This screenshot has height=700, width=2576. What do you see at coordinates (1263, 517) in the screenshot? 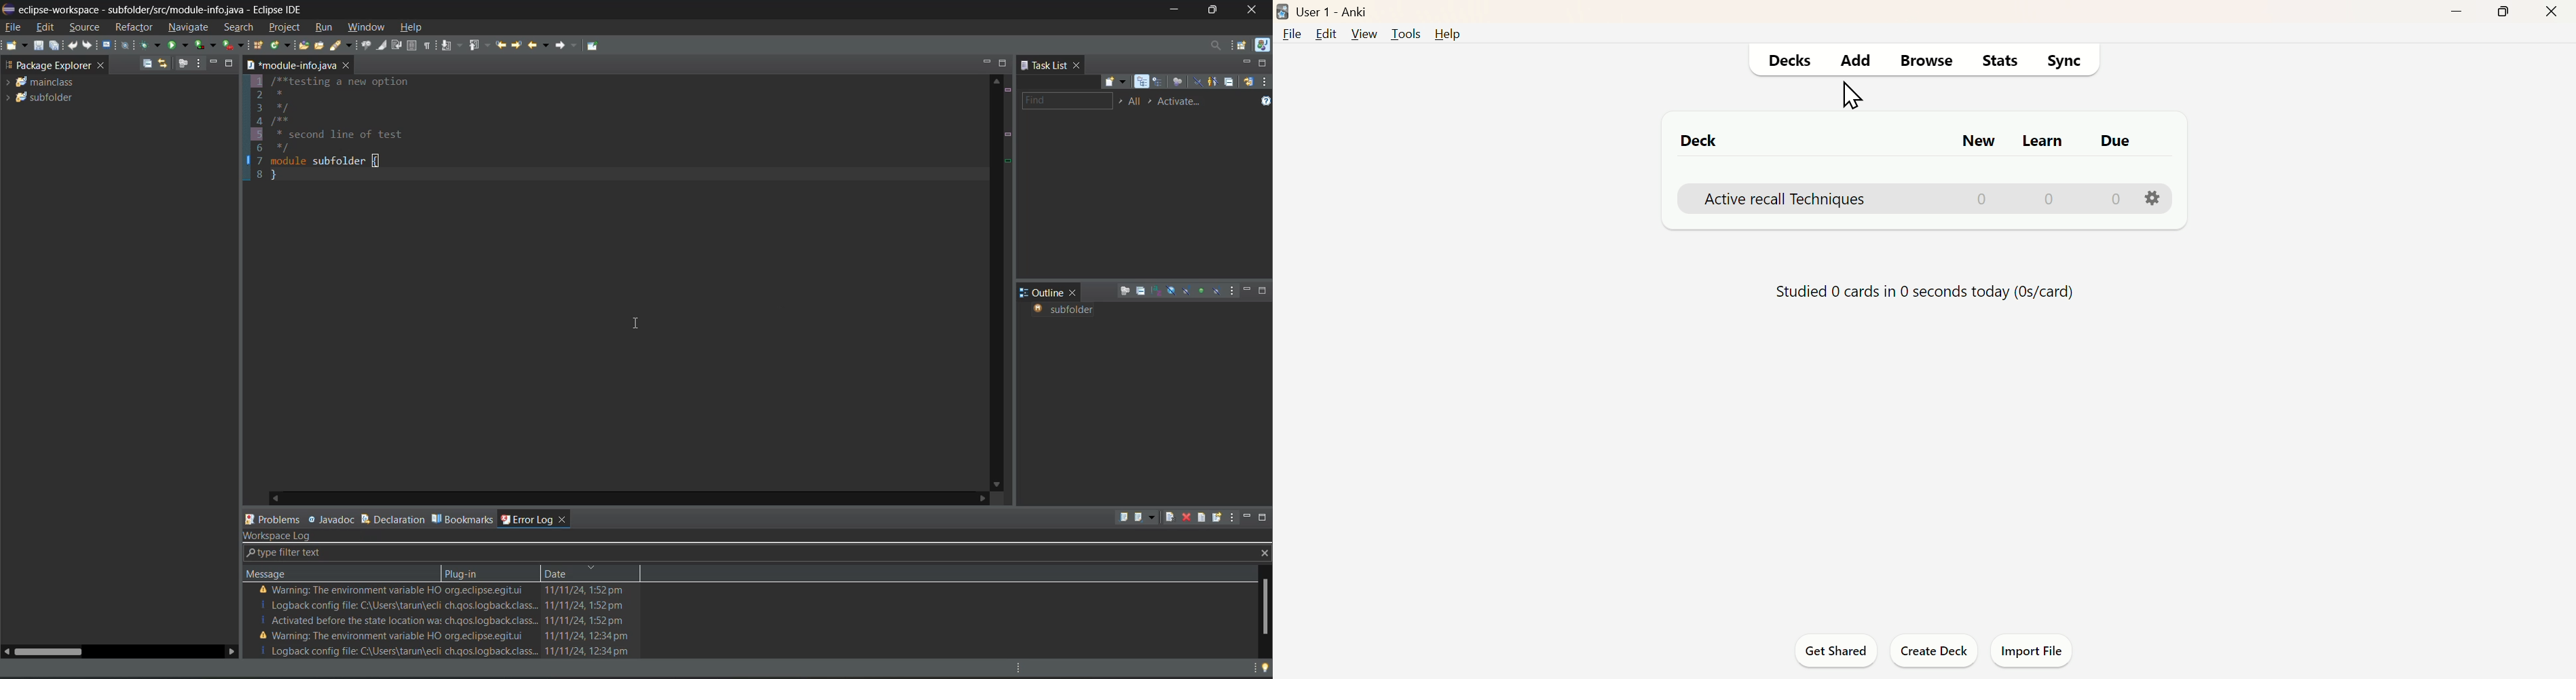
I see `maximize` at bounding box center [1263, 517].